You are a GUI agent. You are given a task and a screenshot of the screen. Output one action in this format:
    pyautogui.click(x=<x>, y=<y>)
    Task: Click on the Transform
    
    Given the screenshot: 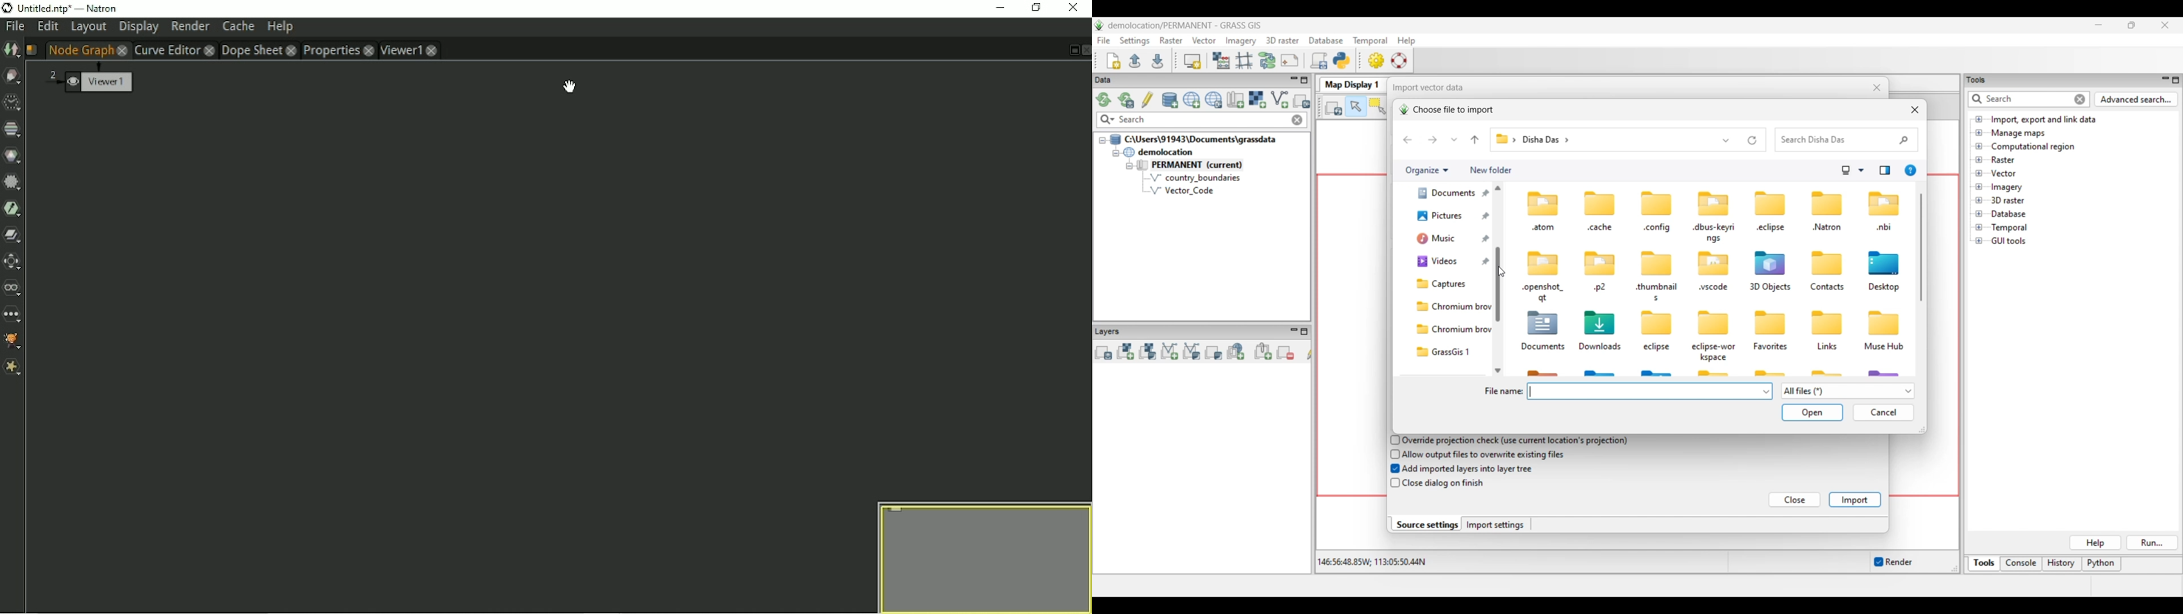 What is the action you would take?
    pyautogui.click(x=14, y=262)
    